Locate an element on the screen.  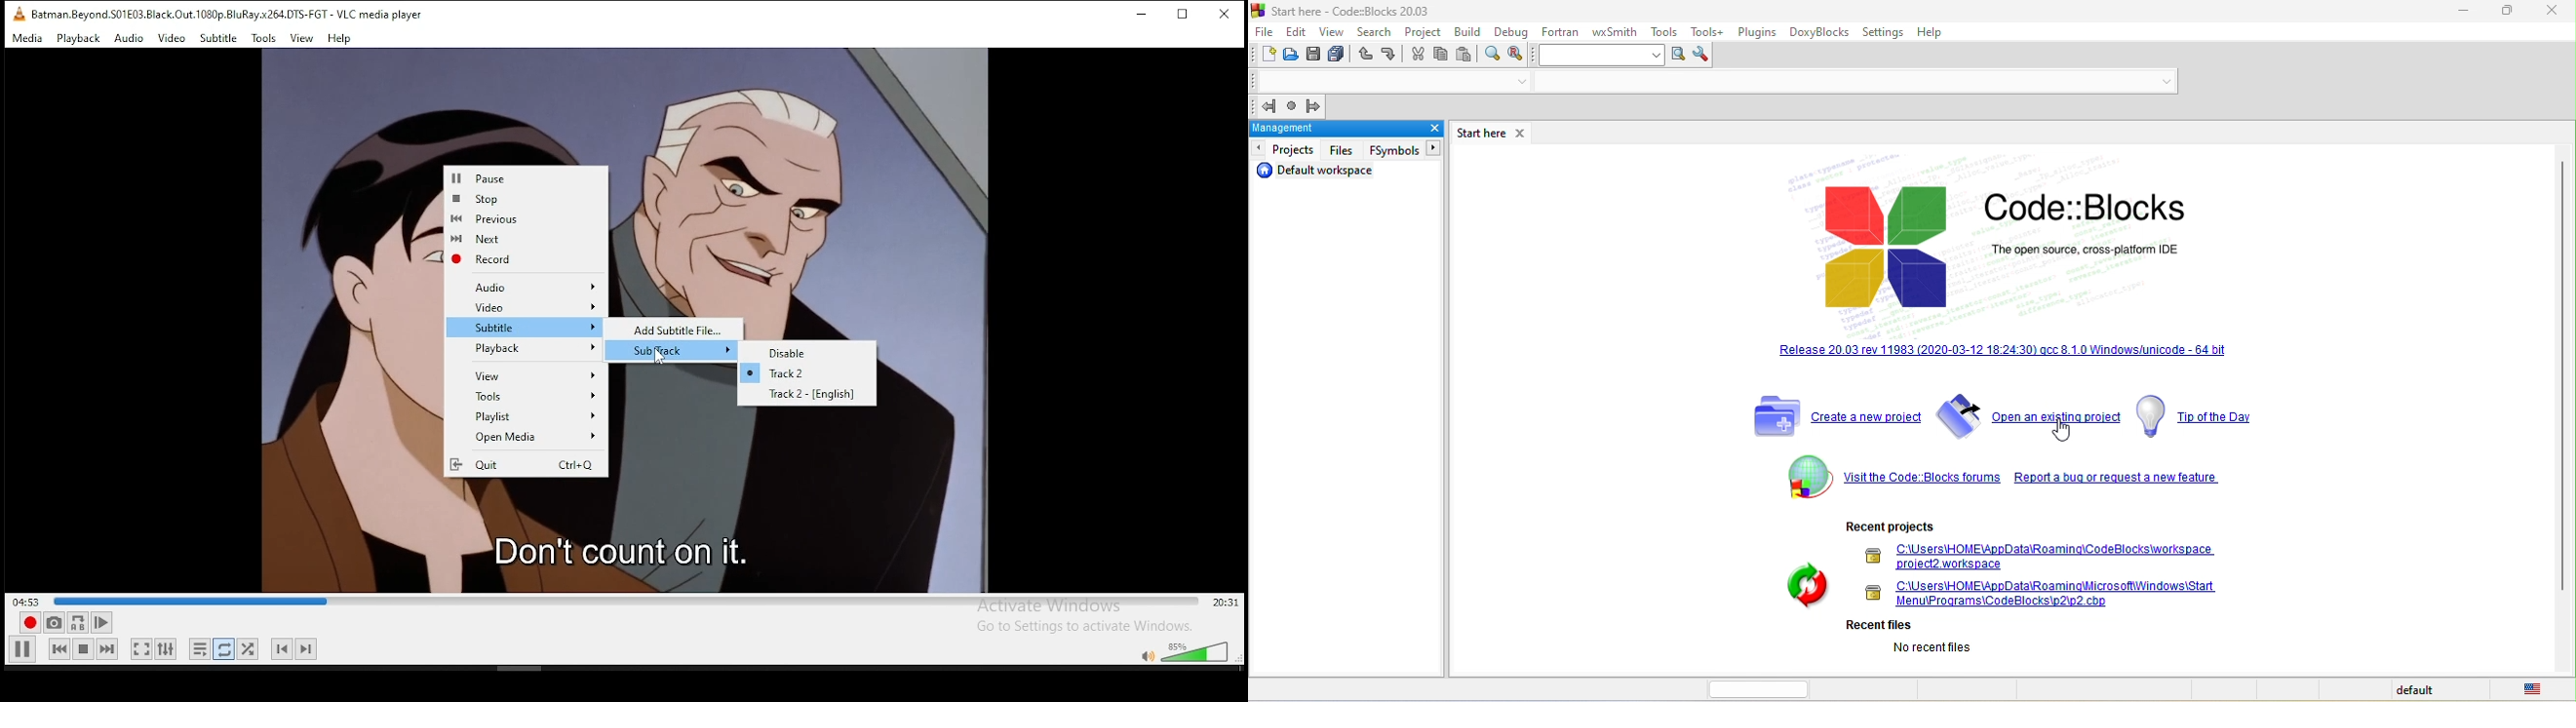
image is located at coordinates (1806, 479).